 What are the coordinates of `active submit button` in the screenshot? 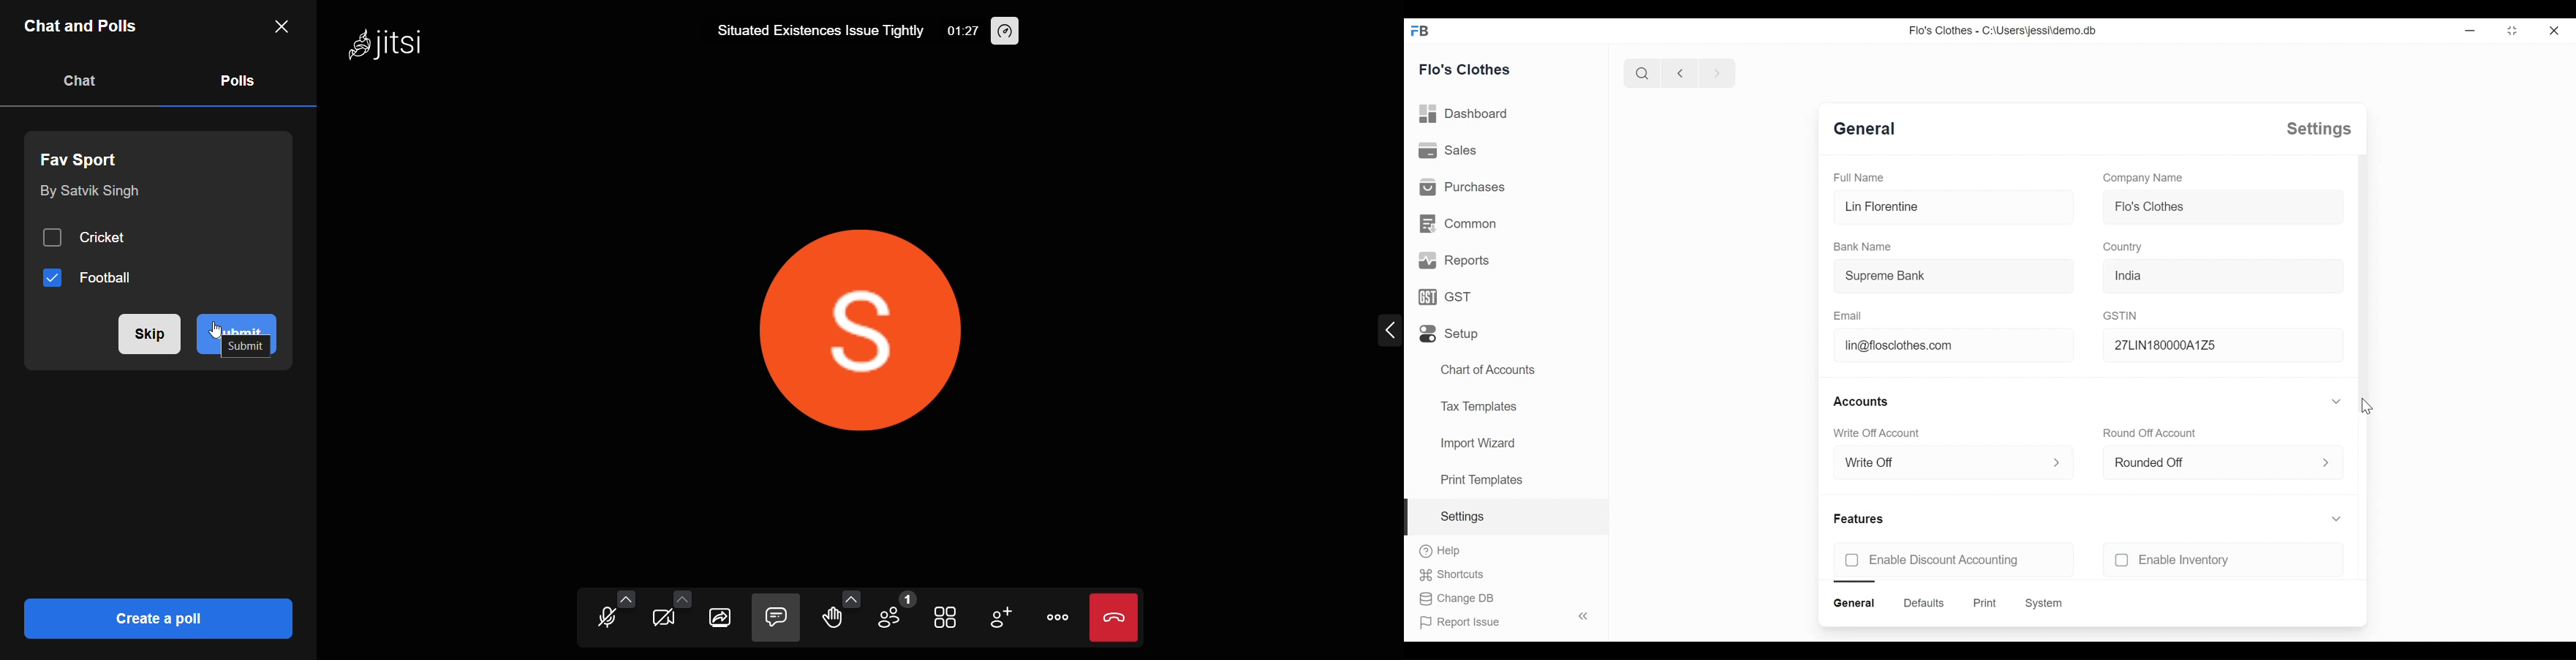 It's located at (238, 334).